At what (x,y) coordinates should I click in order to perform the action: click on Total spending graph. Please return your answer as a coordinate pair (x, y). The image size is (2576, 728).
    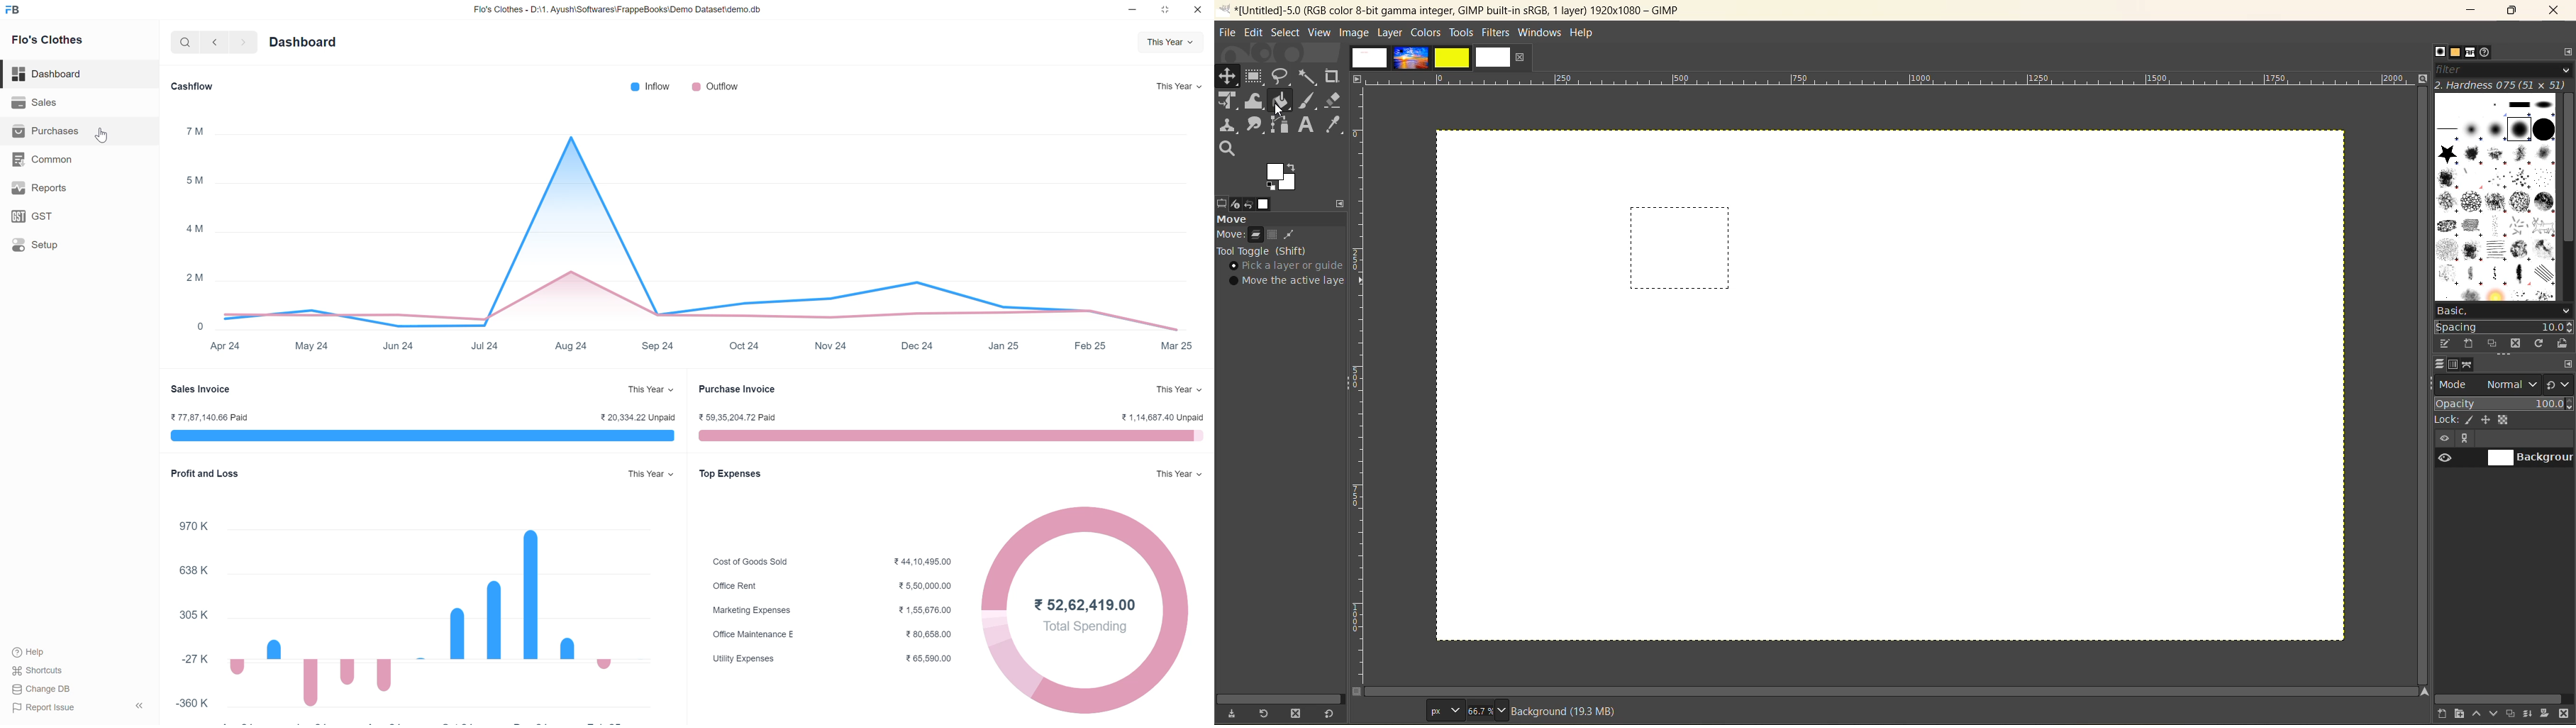
    Looking at the image, I should click on (1174, 615).